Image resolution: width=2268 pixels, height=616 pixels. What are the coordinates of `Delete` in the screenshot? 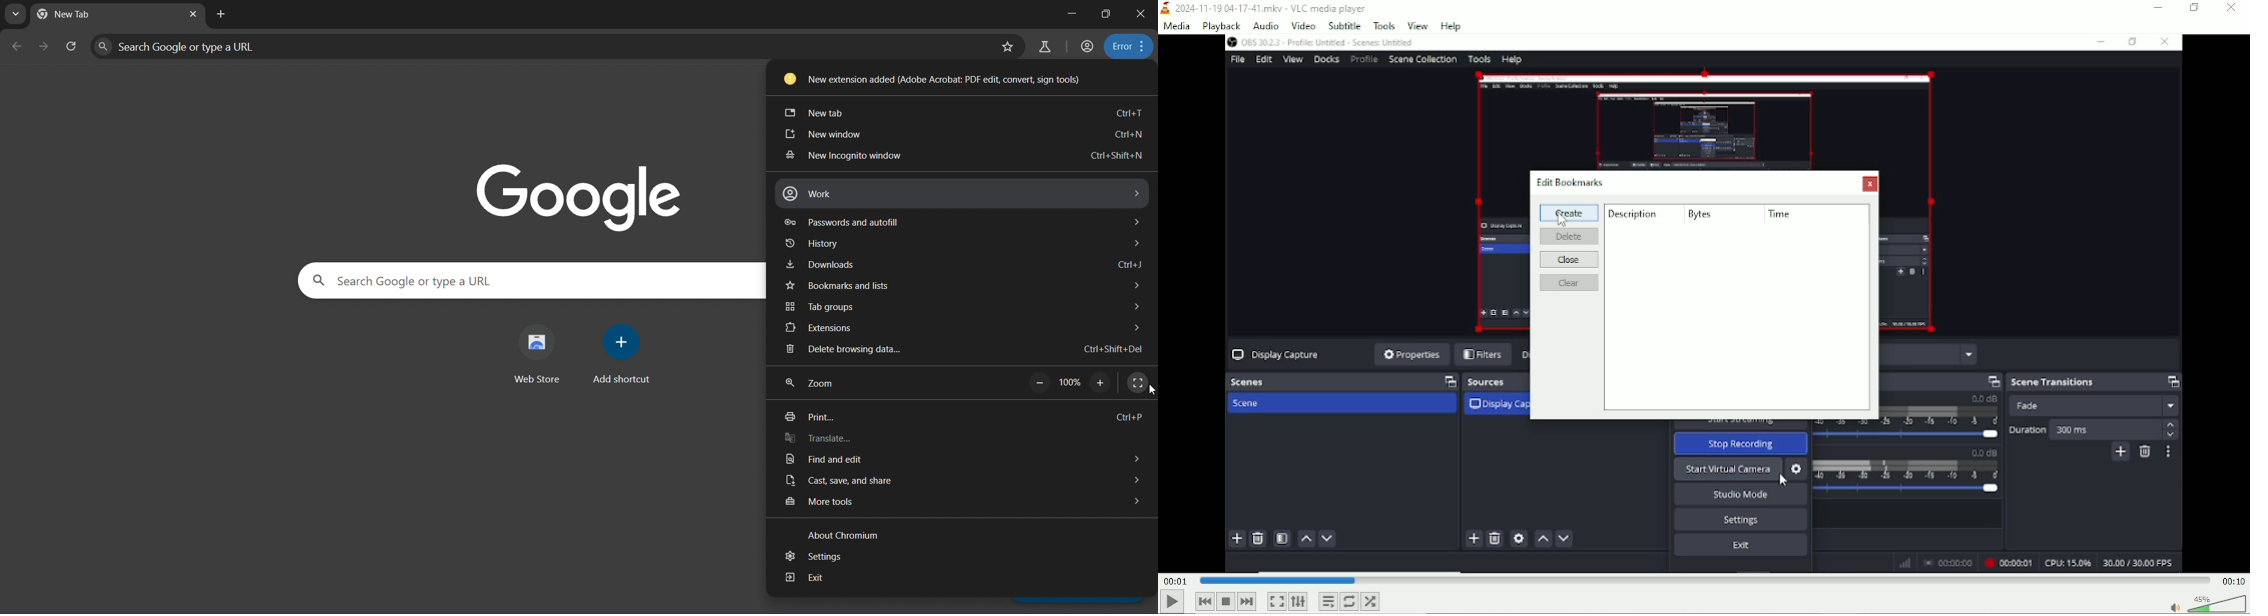 It's located at (1570, 236).